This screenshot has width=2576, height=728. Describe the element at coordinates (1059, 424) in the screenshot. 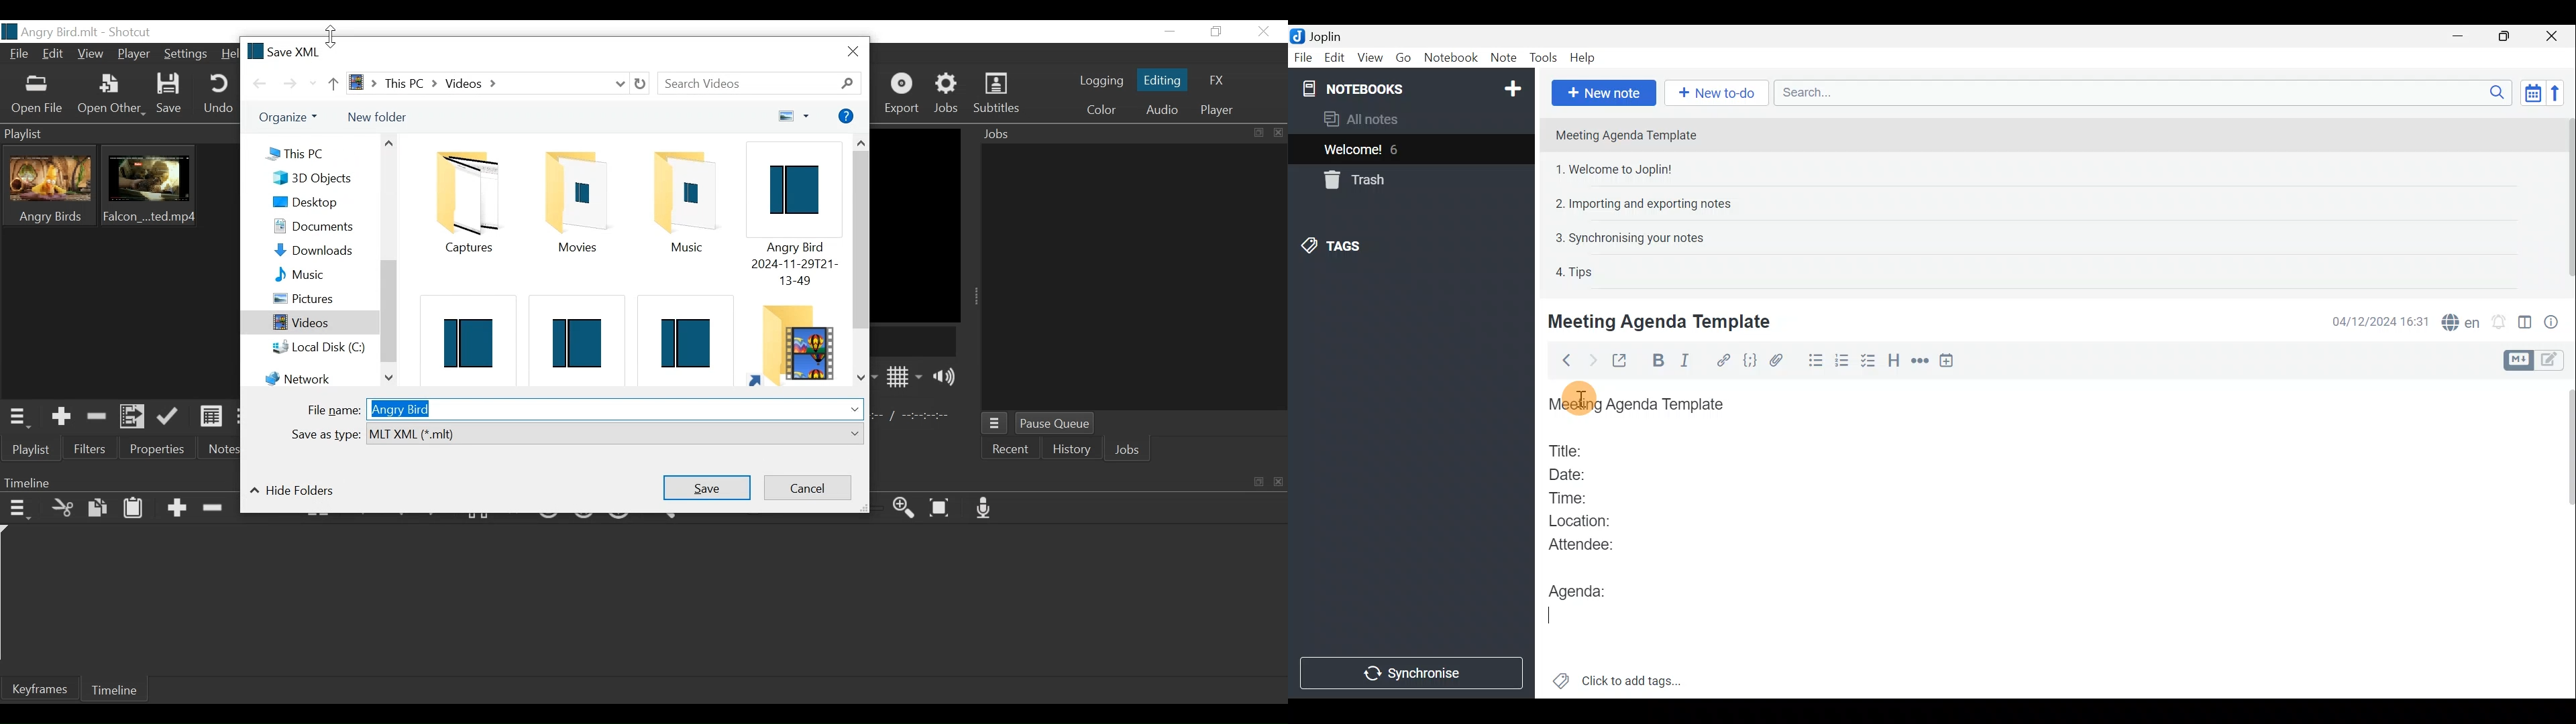

I see `Pause Queue` at that location.